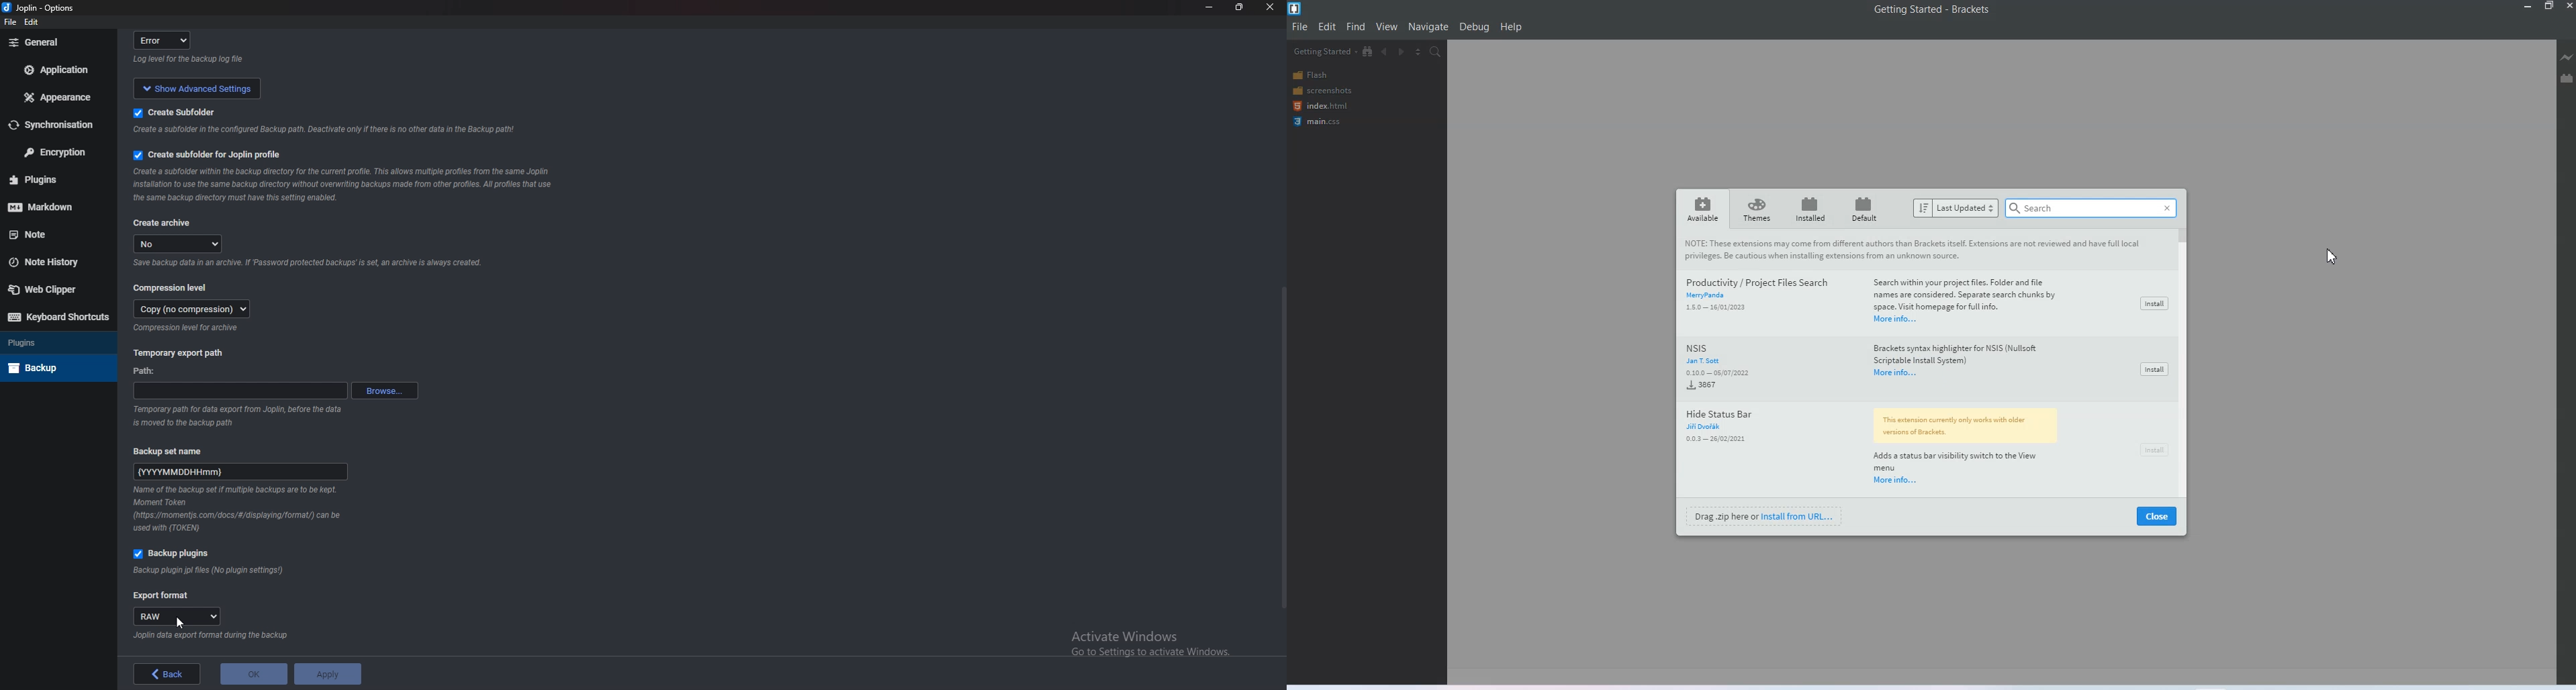 Image resolution: width=2576 pixels, height=700 pixels. I want to click on Search within your project files. Folder and filenames are considered. Separate search chunks by space. Visit homepage for full info., so click(1968, 294).